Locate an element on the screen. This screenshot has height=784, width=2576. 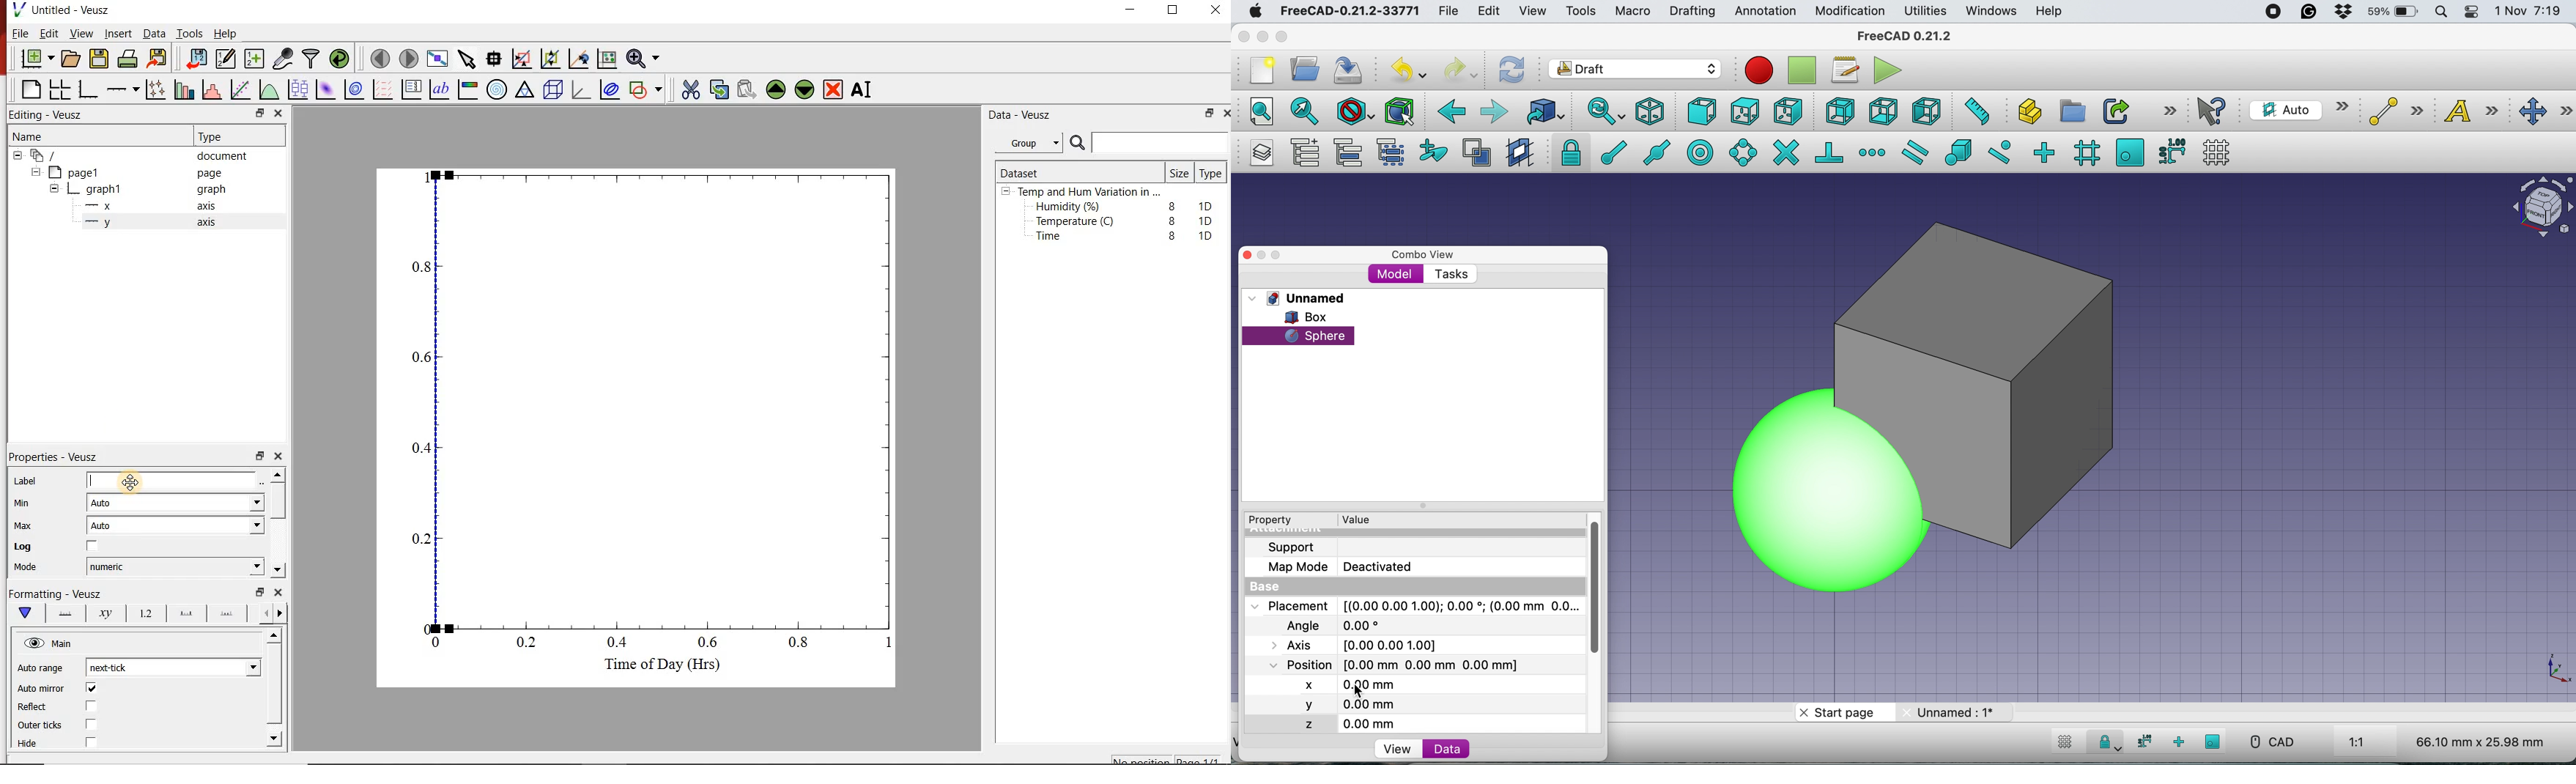
toggle grid is located at coordinates (2217, 152).